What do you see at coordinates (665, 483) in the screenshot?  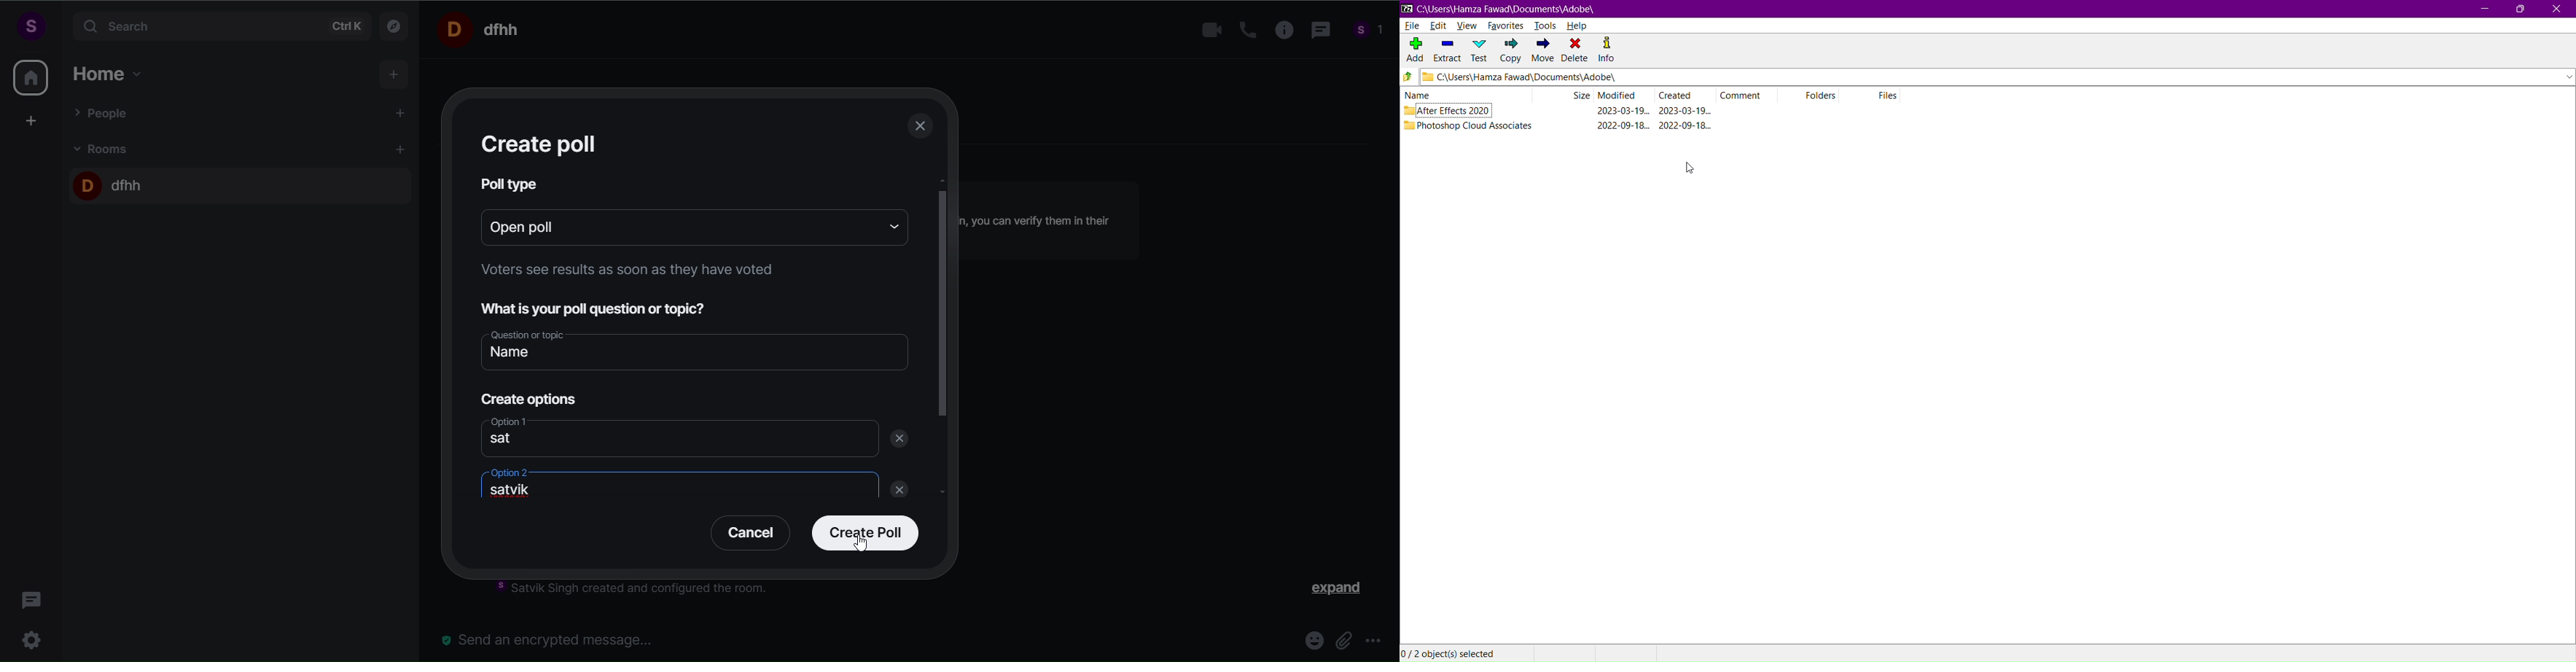 I see `option 2` at bounding box center [665, 483].